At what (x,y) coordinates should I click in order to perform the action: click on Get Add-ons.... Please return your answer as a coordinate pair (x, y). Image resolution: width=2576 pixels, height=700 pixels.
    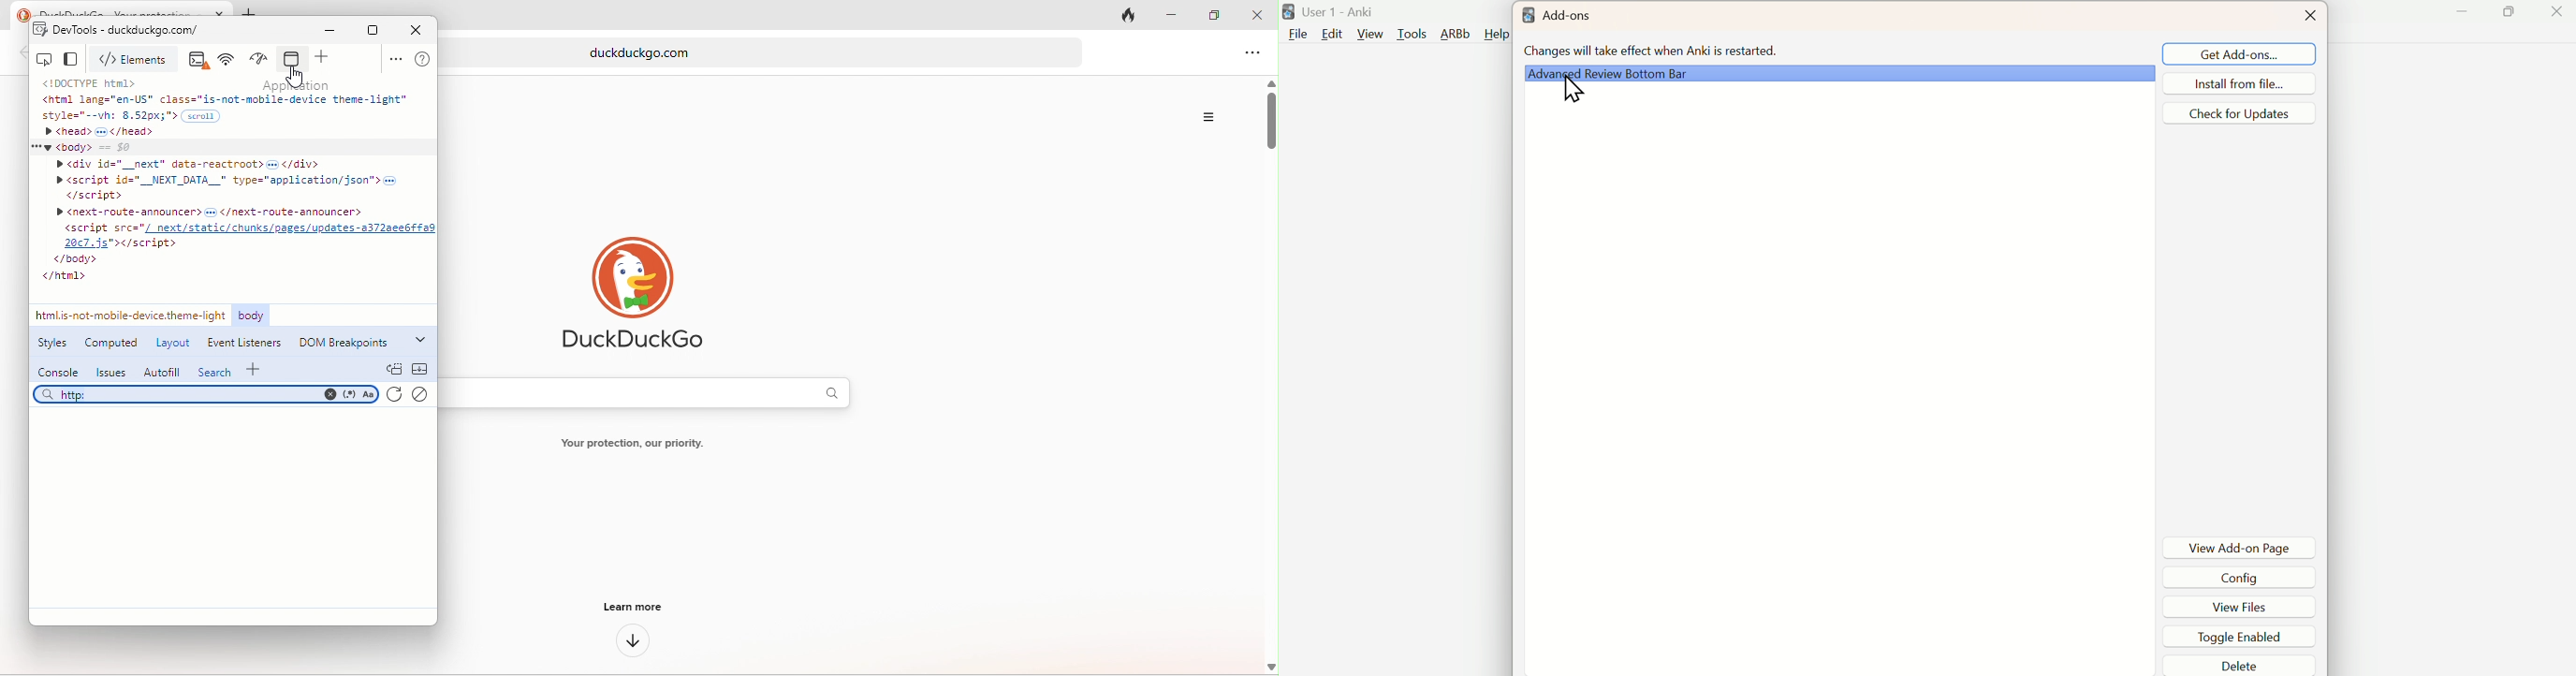
    Looking at the image, I should click on (2235, 54).